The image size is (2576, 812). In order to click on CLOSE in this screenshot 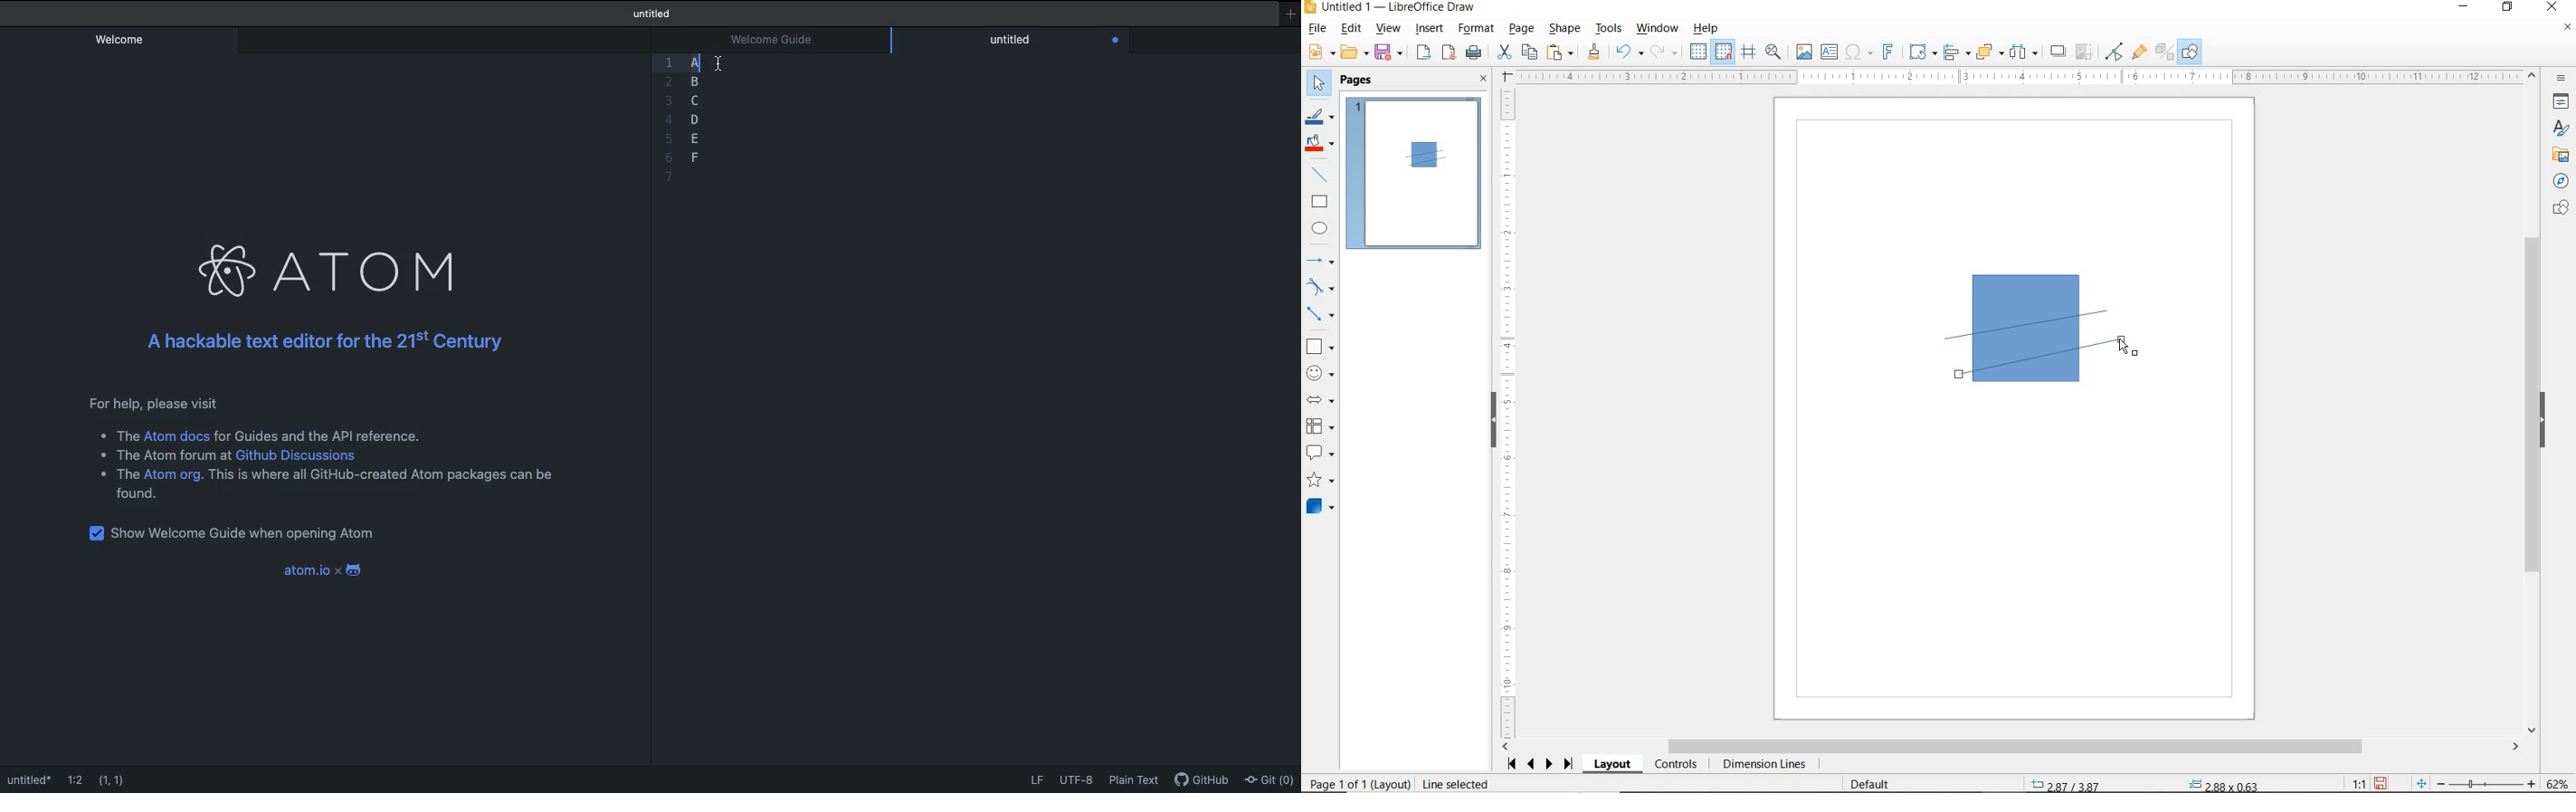, I will do `click(1484, 80)`.